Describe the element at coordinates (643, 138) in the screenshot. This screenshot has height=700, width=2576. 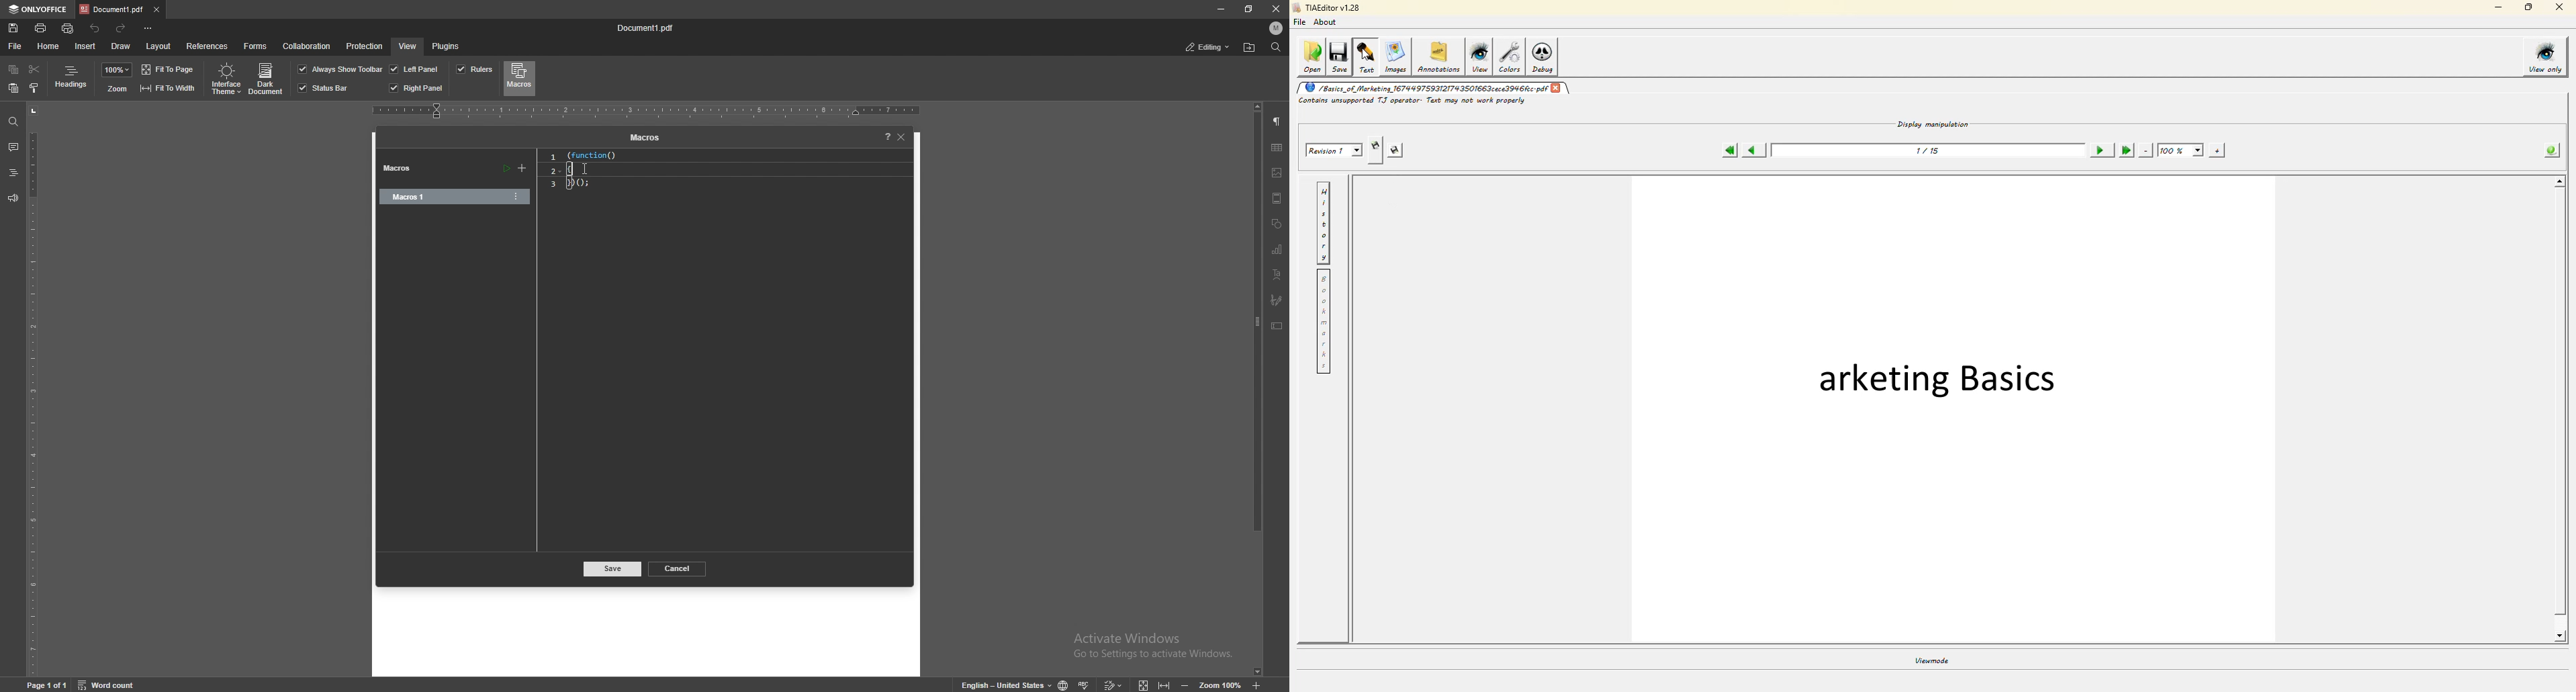
I see `macros` at that location.